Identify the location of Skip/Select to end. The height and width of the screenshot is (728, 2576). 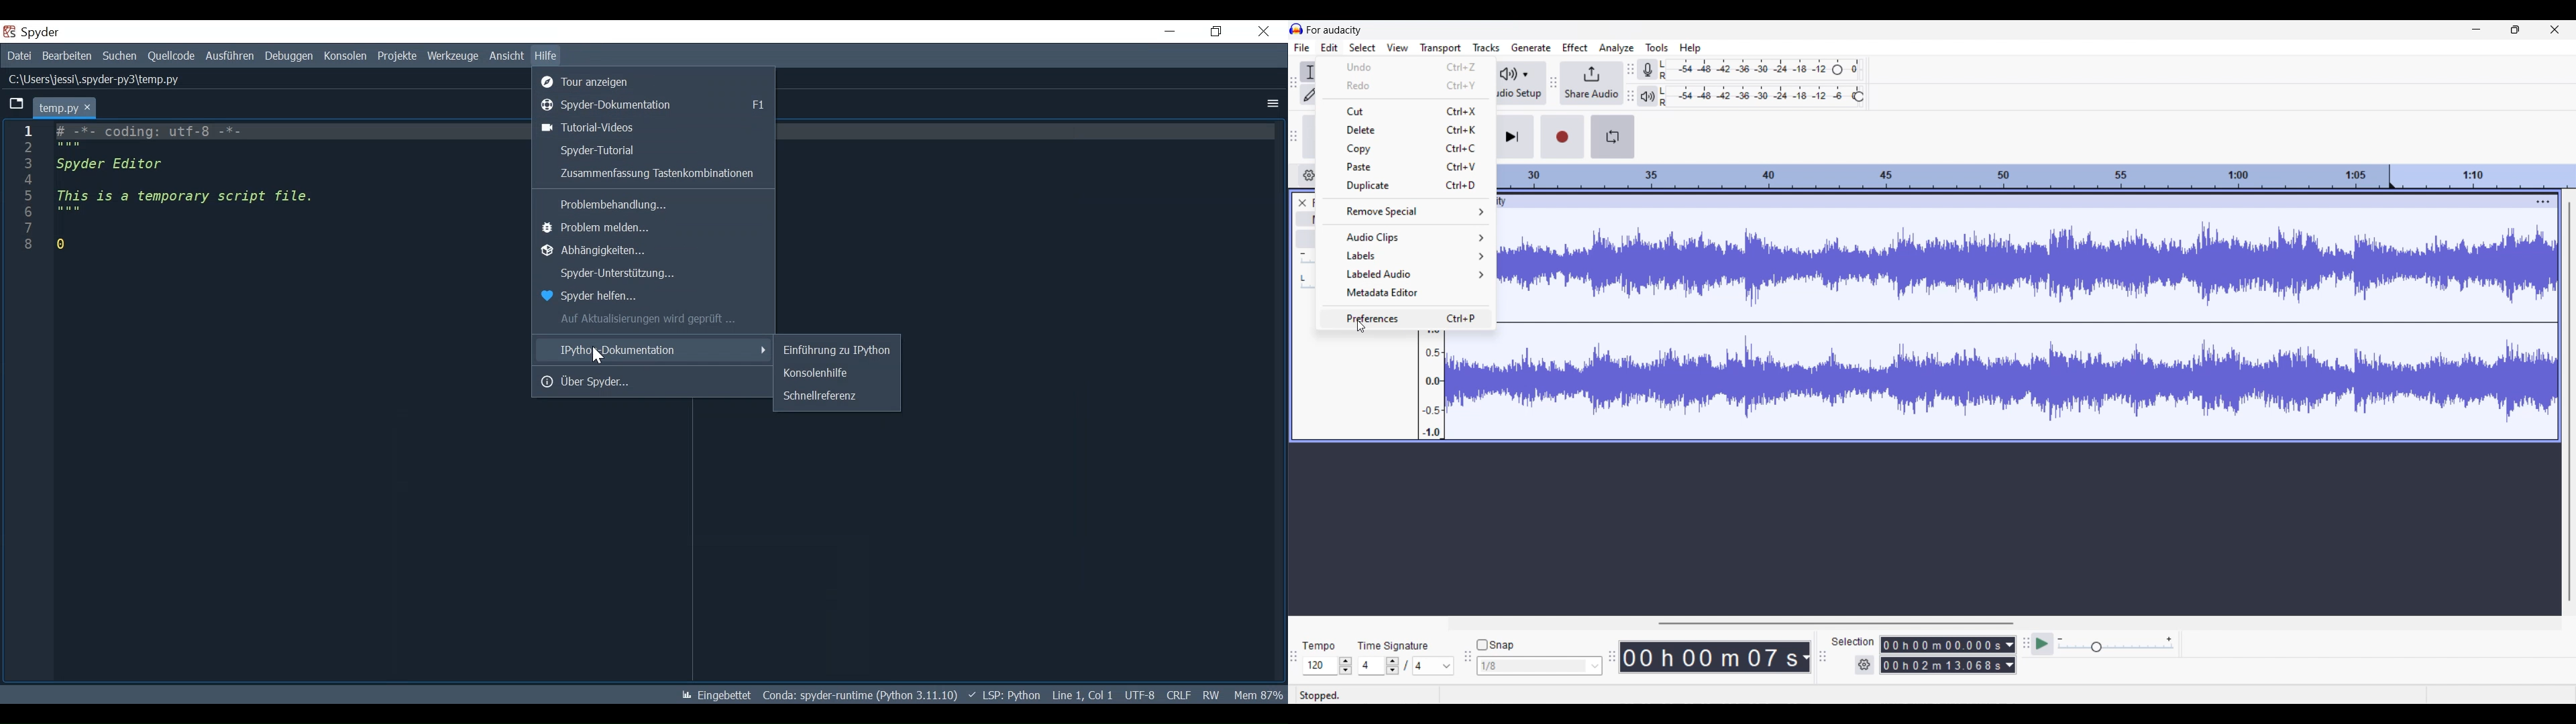
(1515, 137).